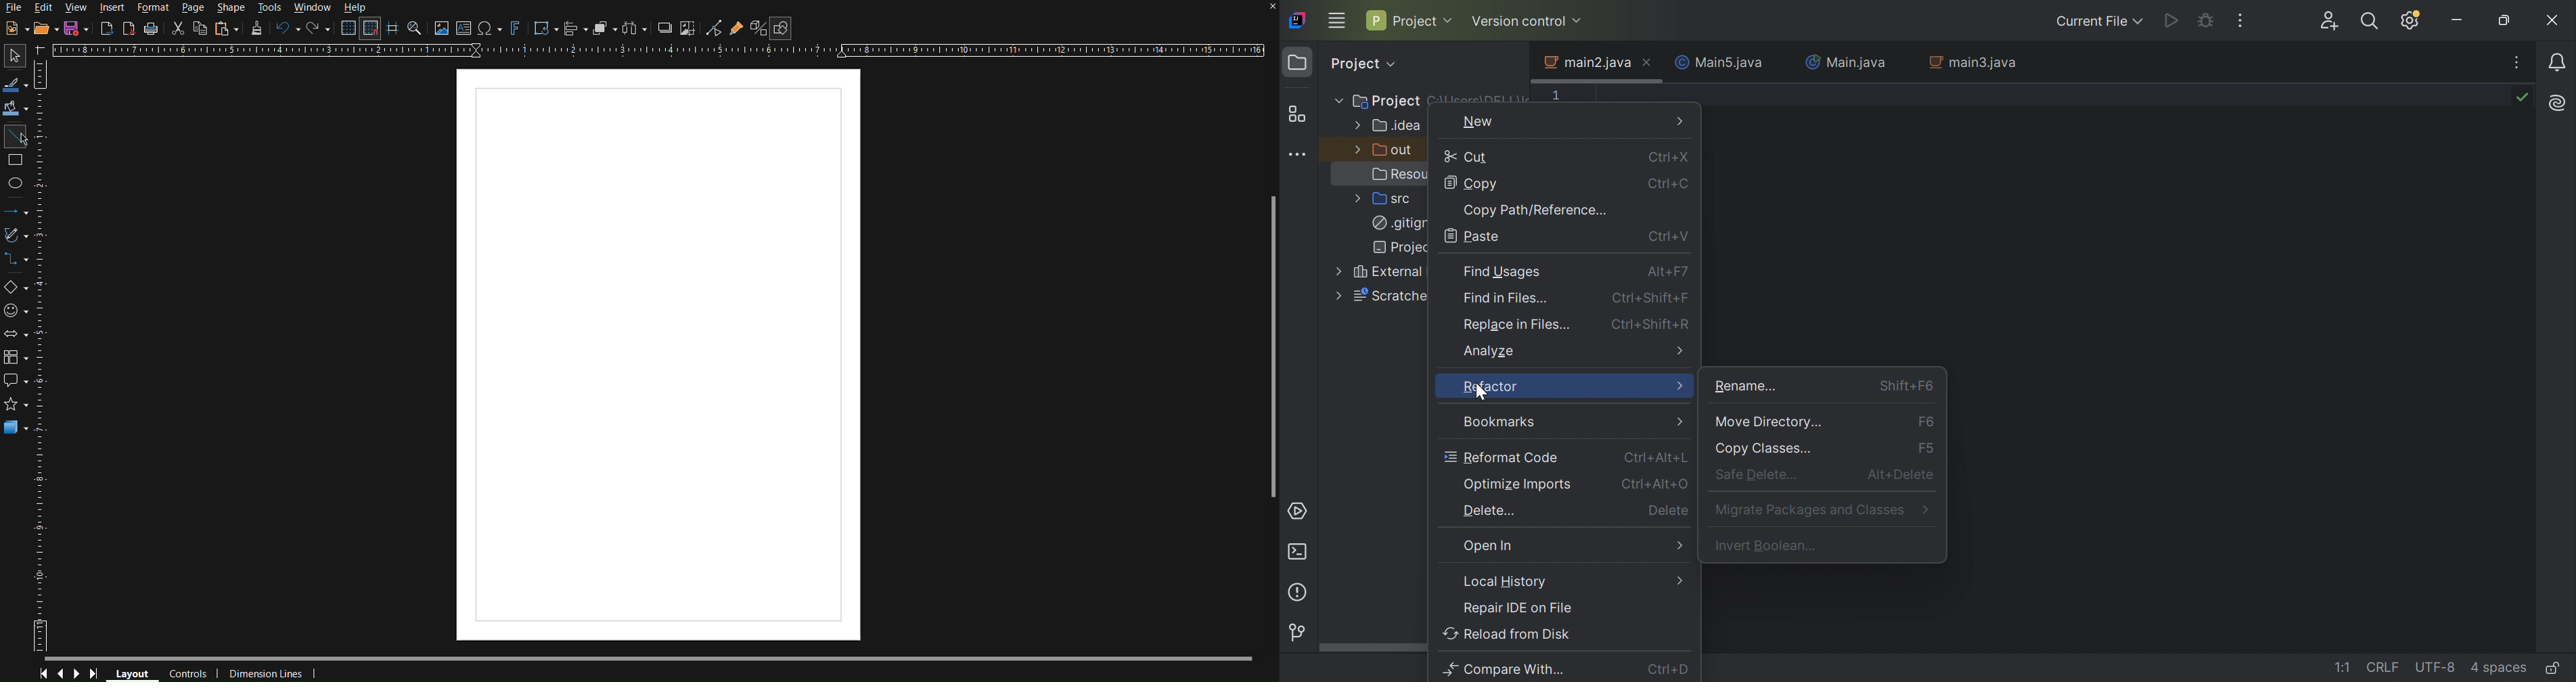 This screenshot has width=2576, height=700. I want to click on Print, so click(151, 29).